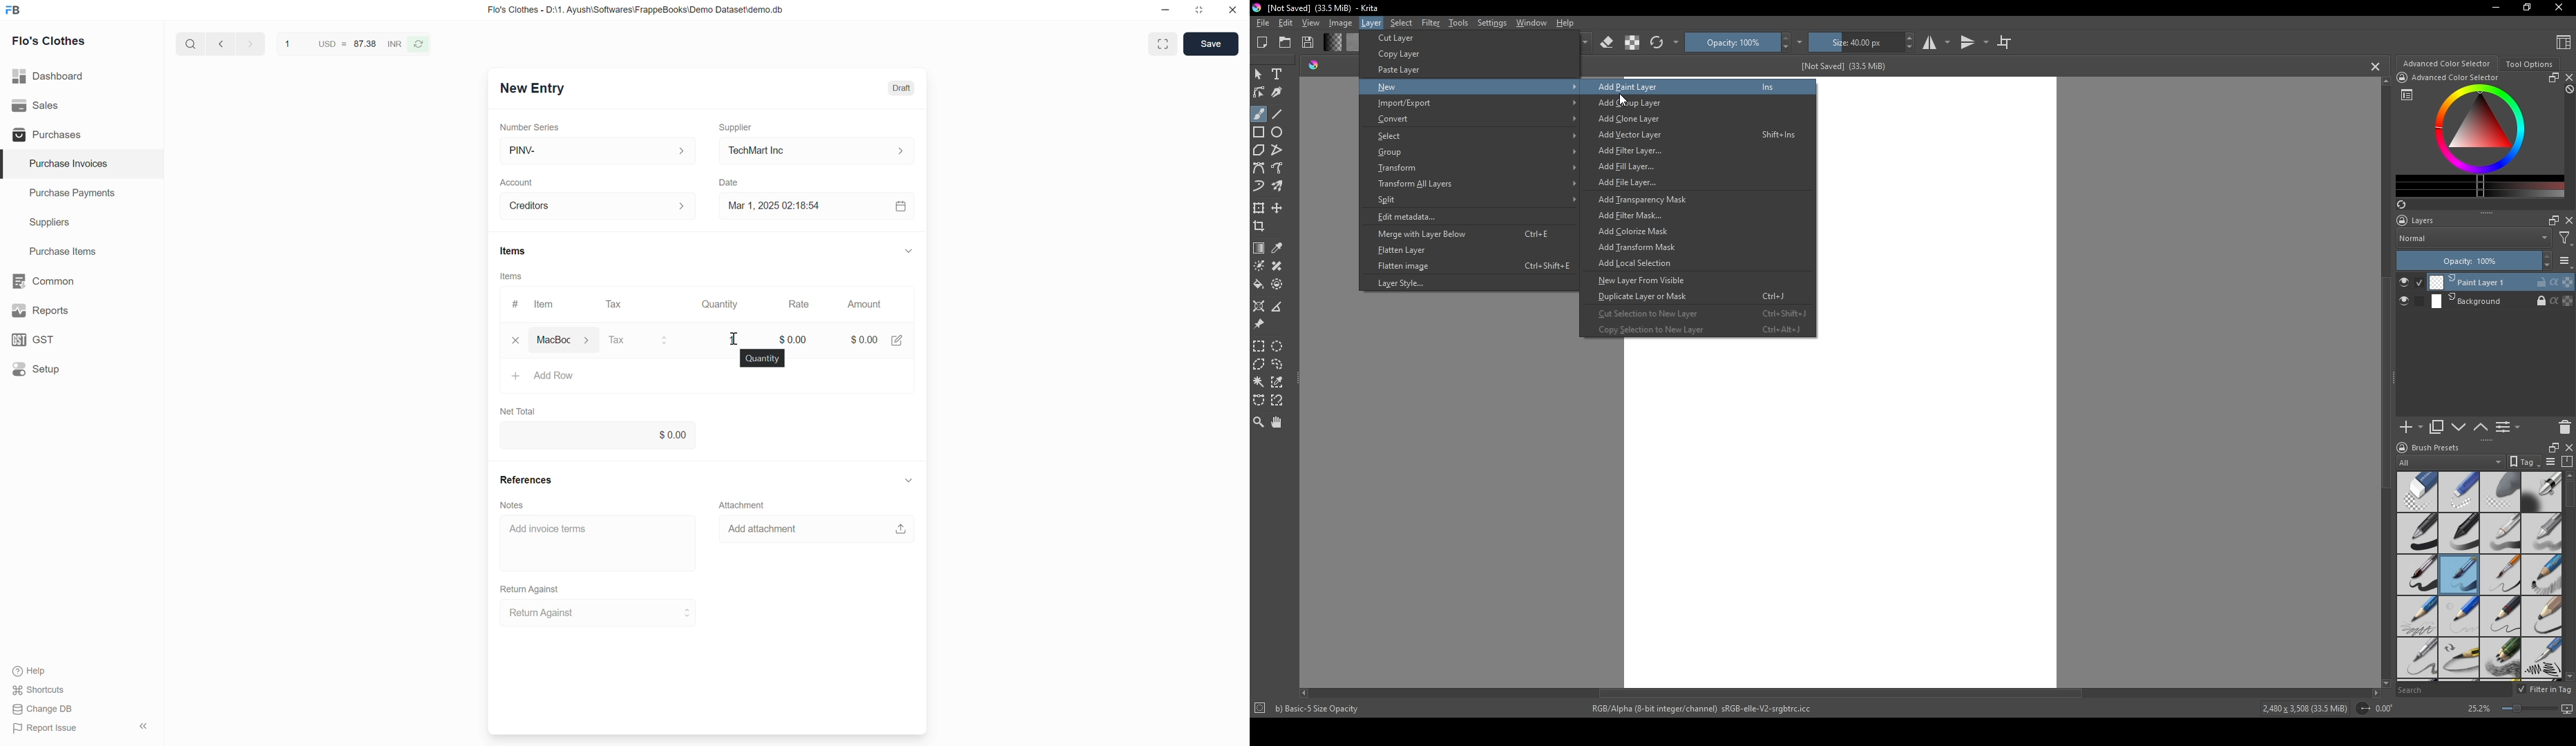 Image resolution: width=2576 pixels, height=756 pixels. I want to click on add new, so click(2410, 428).